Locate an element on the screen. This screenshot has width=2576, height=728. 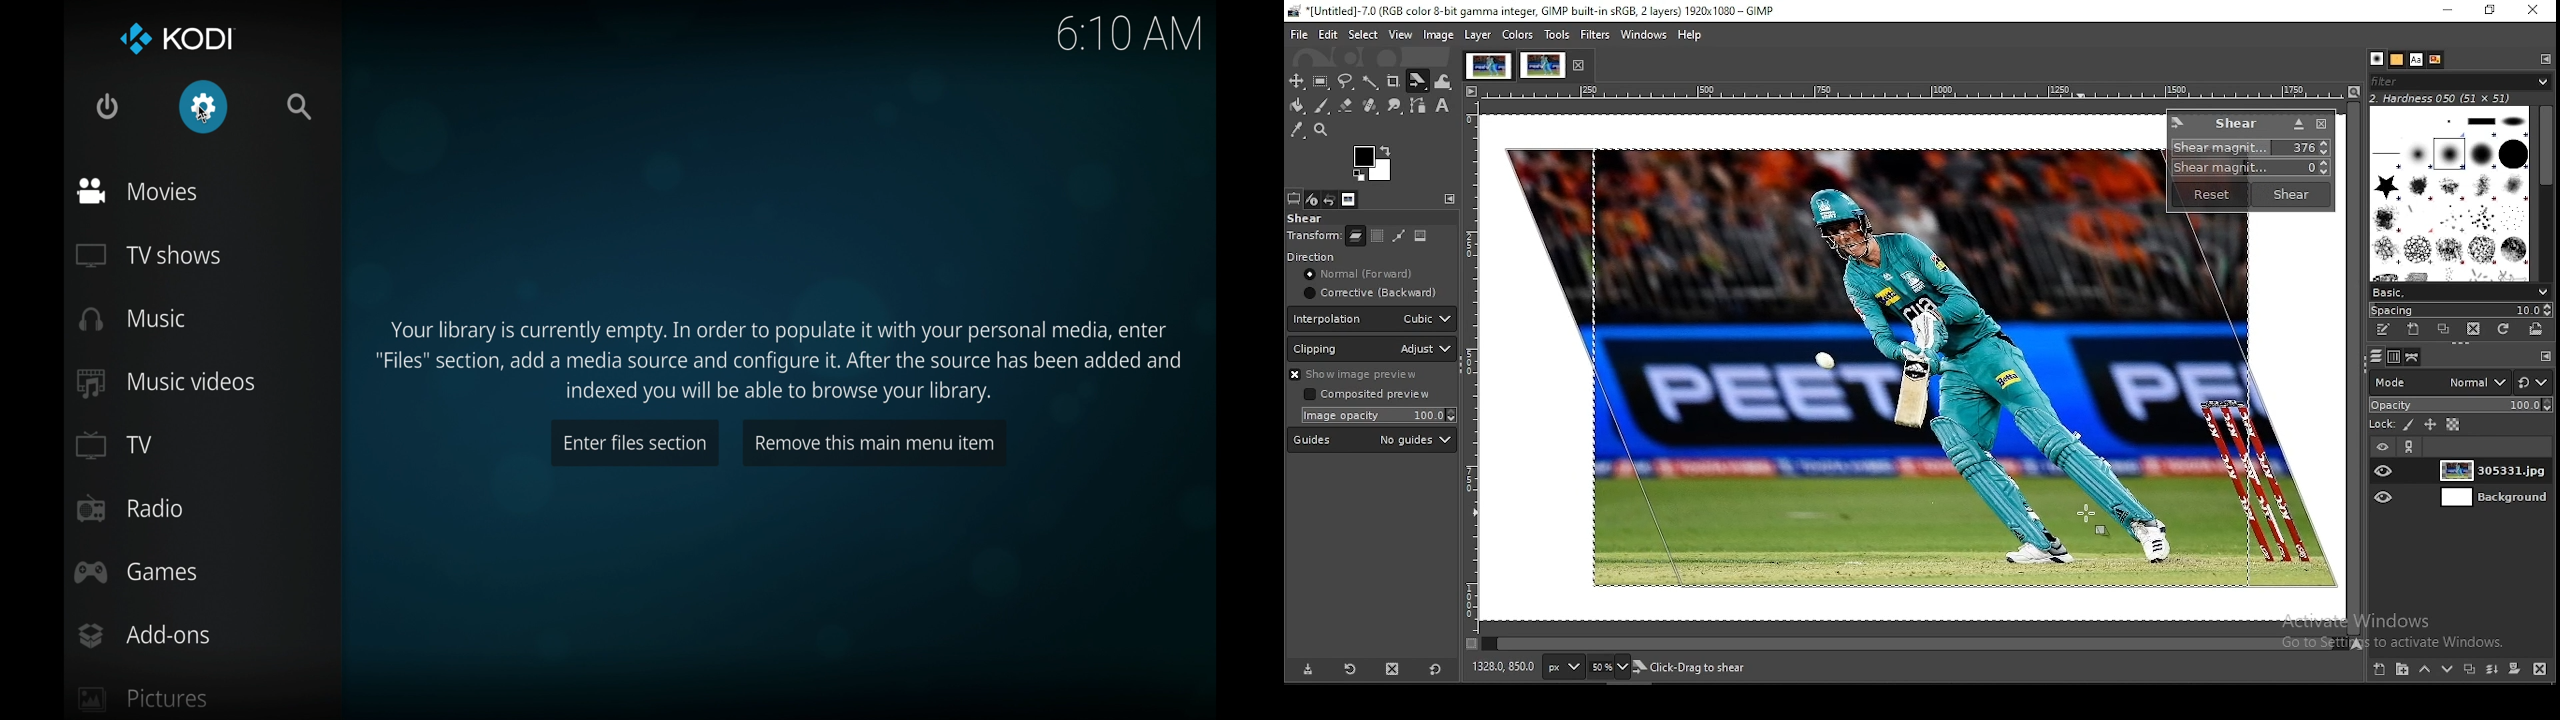
 is located at coordinates (2298, 124).